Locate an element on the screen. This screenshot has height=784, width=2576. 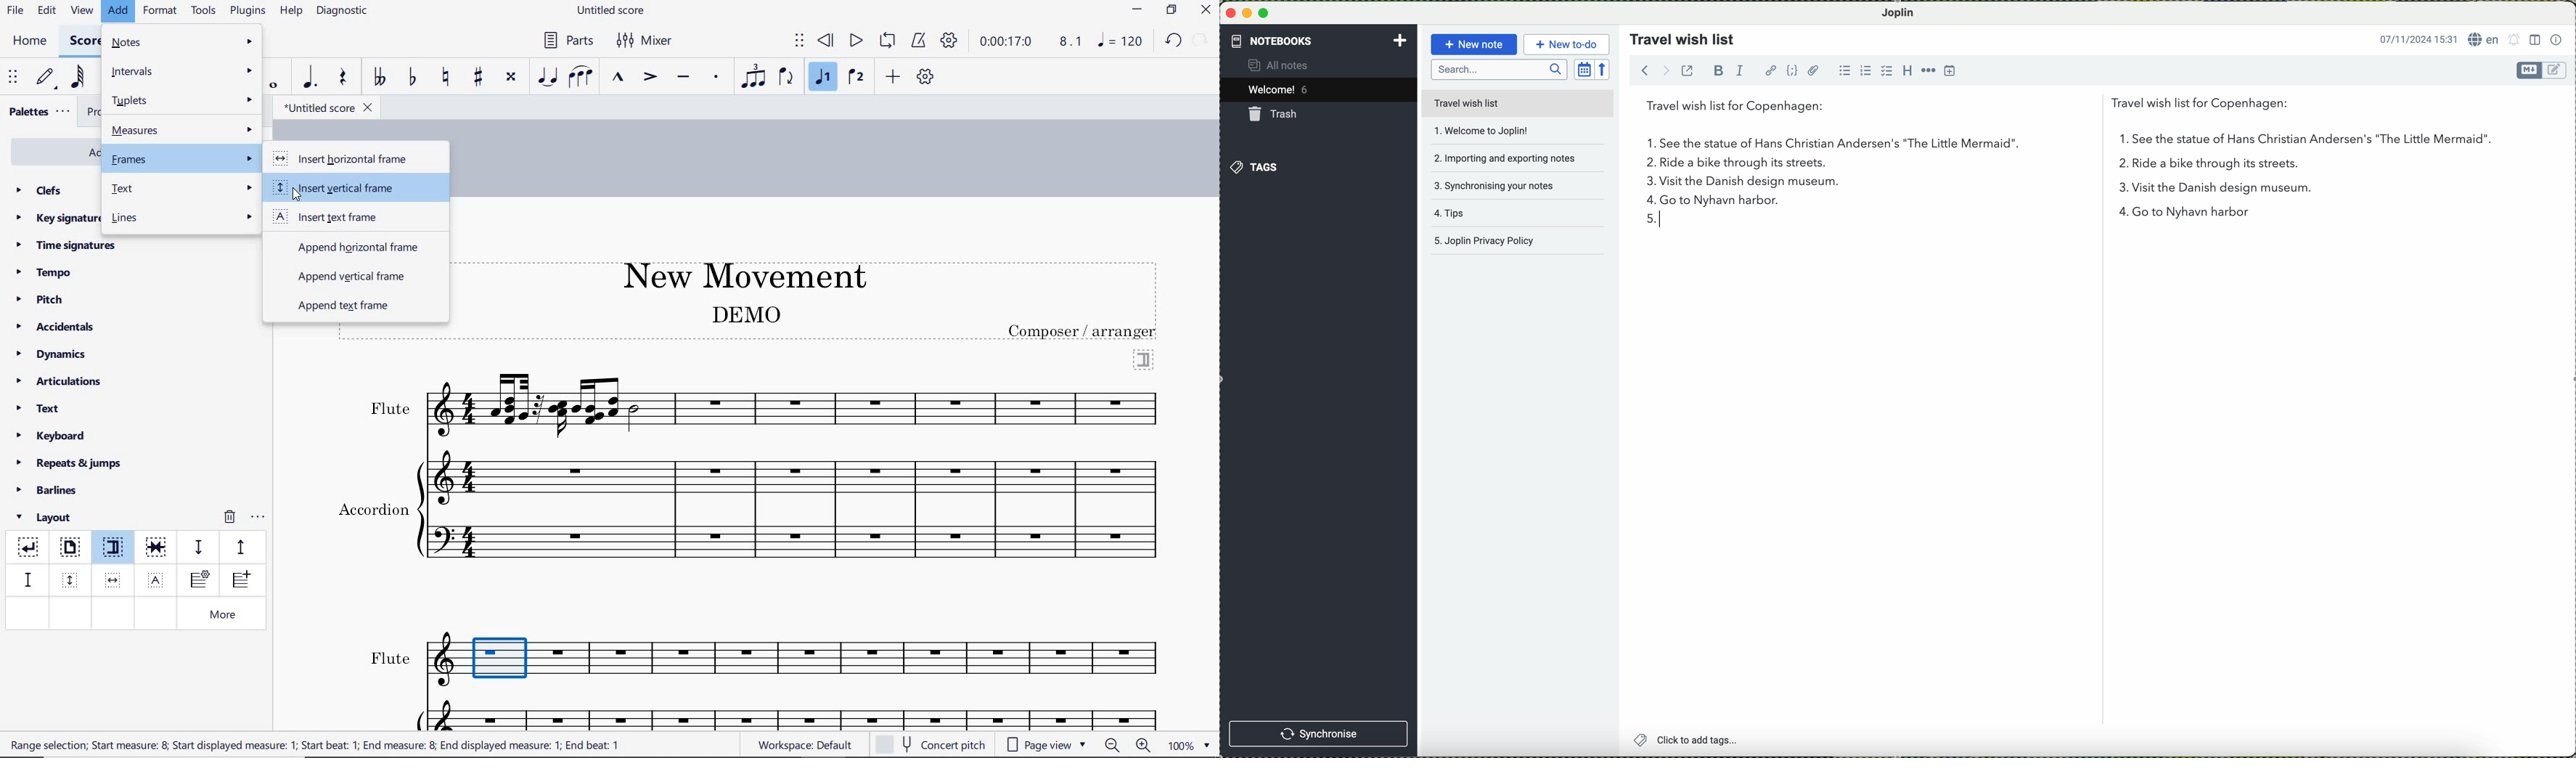
all notes is located at coordinates (1287, 66).